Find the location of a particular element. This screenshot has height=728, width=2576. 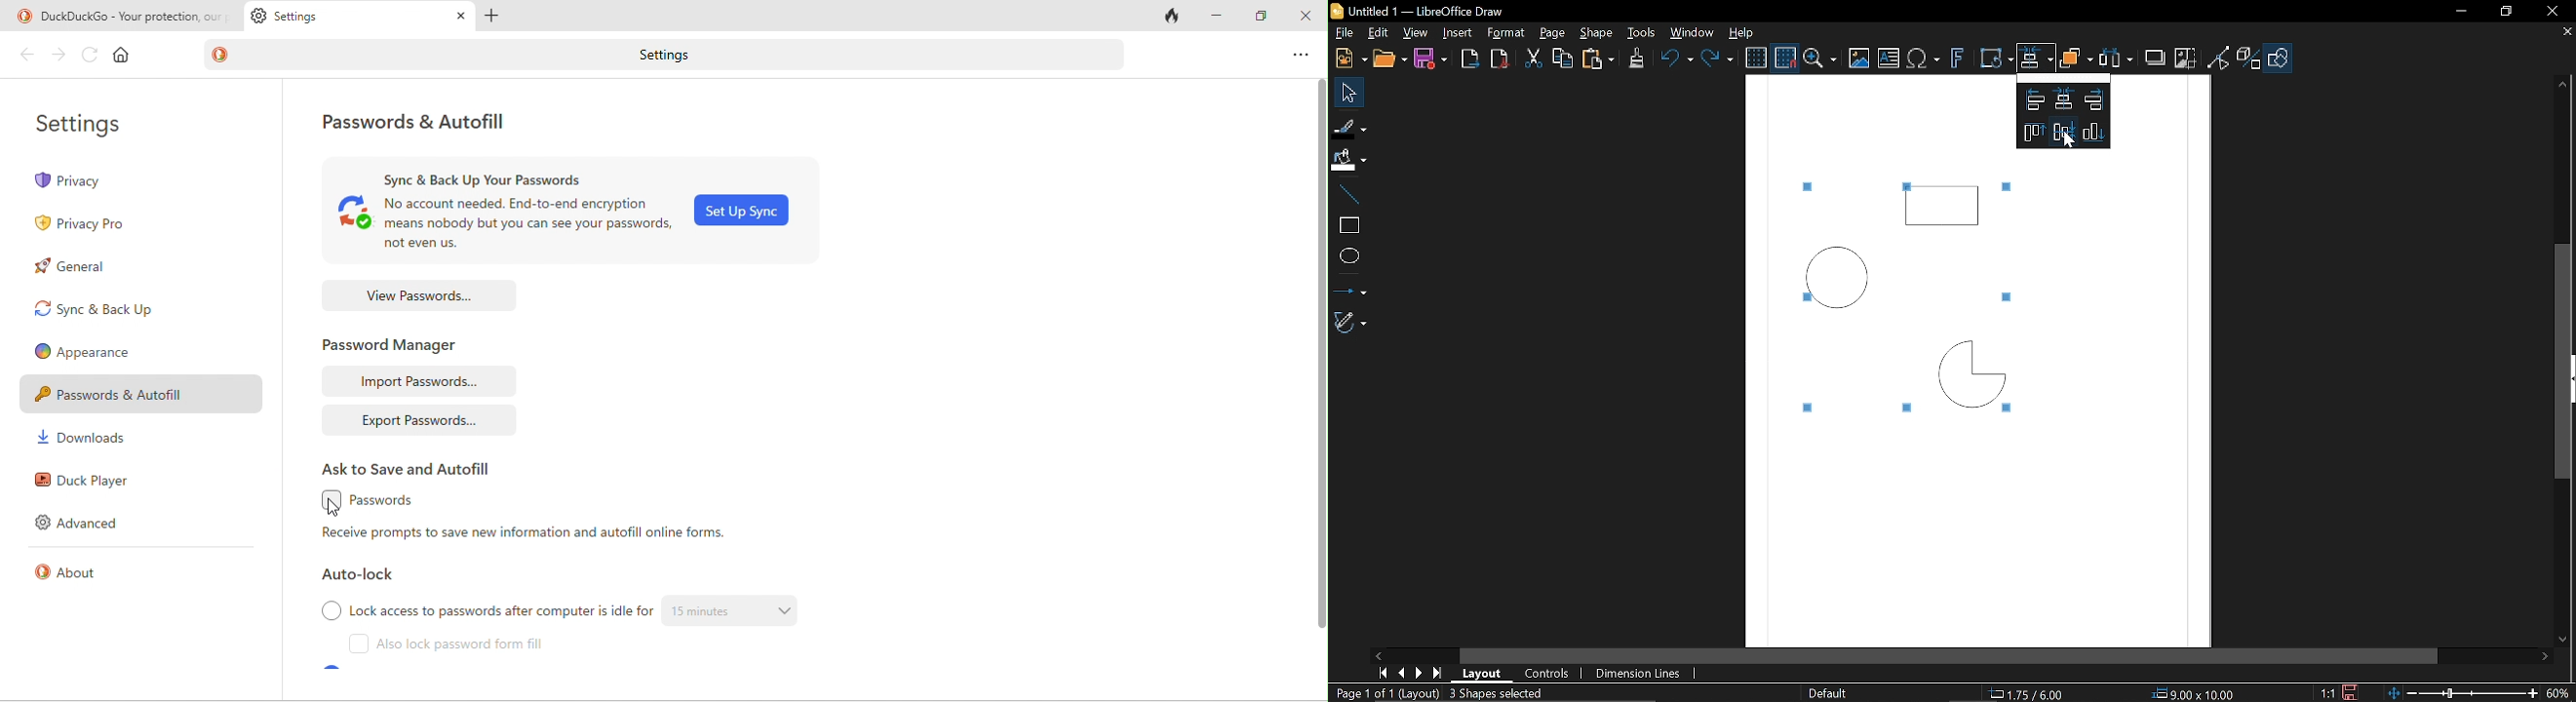

Shadow is located at coordinates (2156, 58).